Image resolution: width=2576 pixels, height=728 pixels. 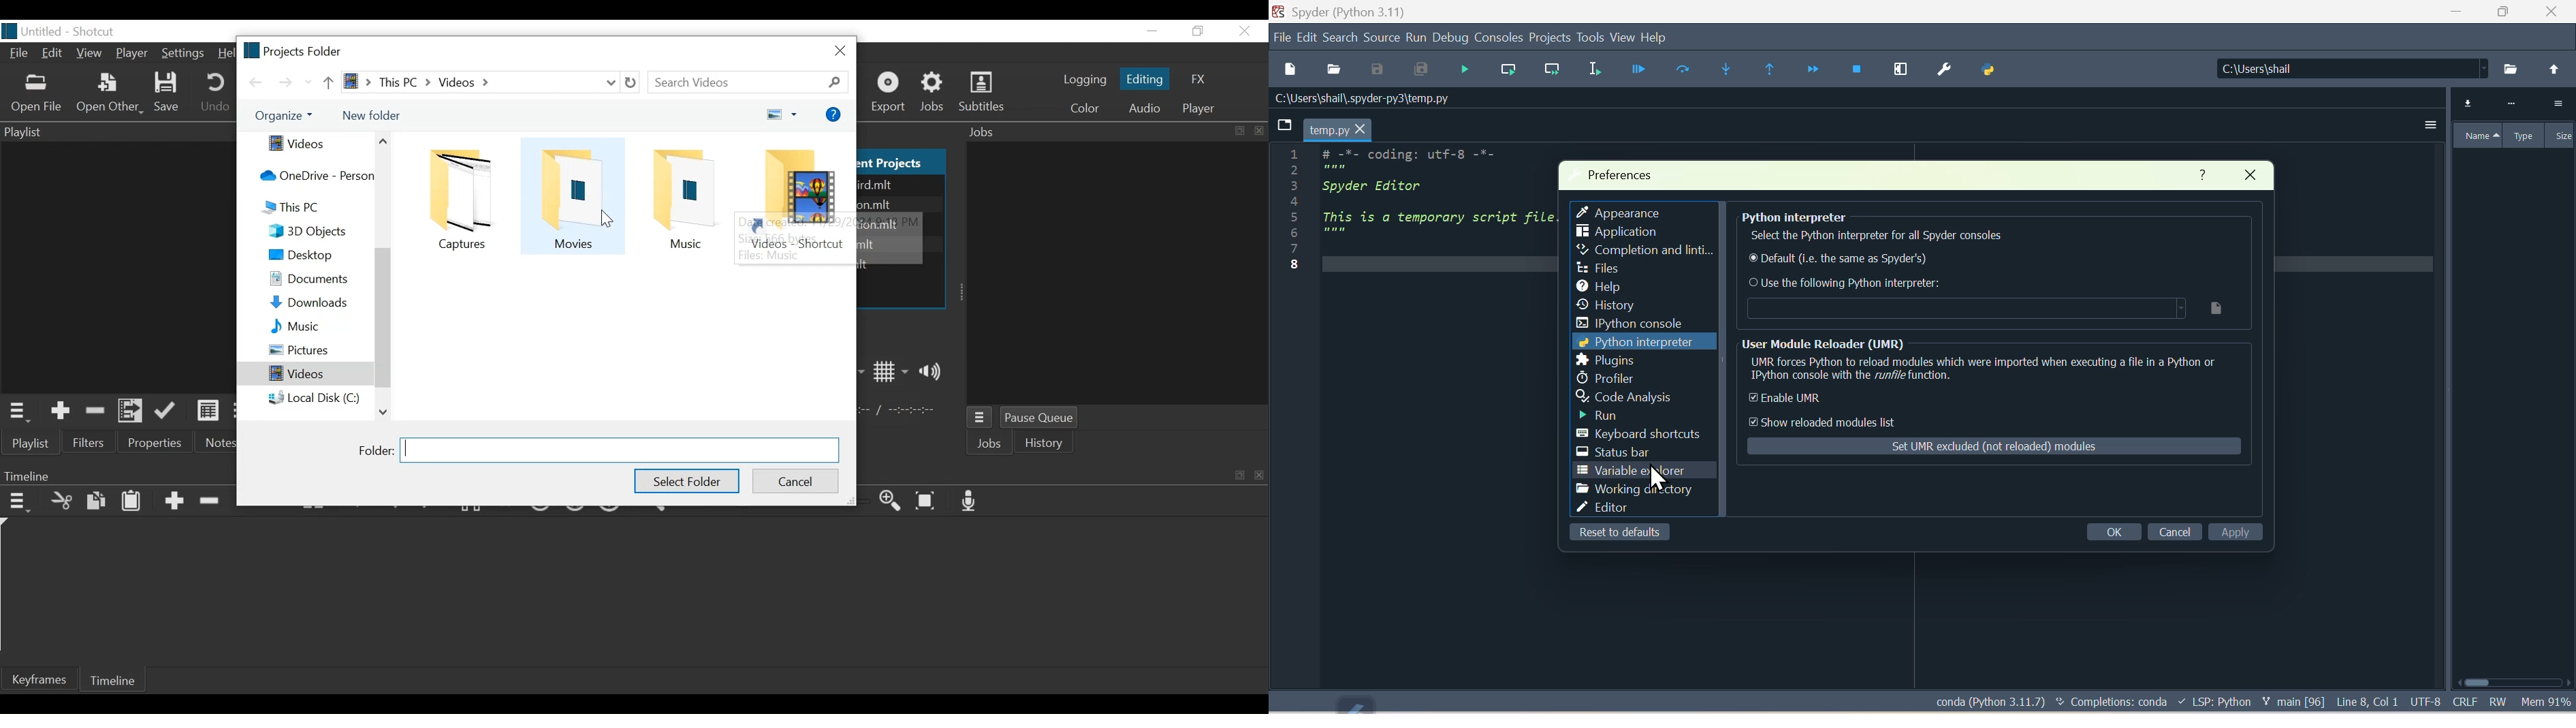 I want to click on Run current line, so click(x=1504, y=66).